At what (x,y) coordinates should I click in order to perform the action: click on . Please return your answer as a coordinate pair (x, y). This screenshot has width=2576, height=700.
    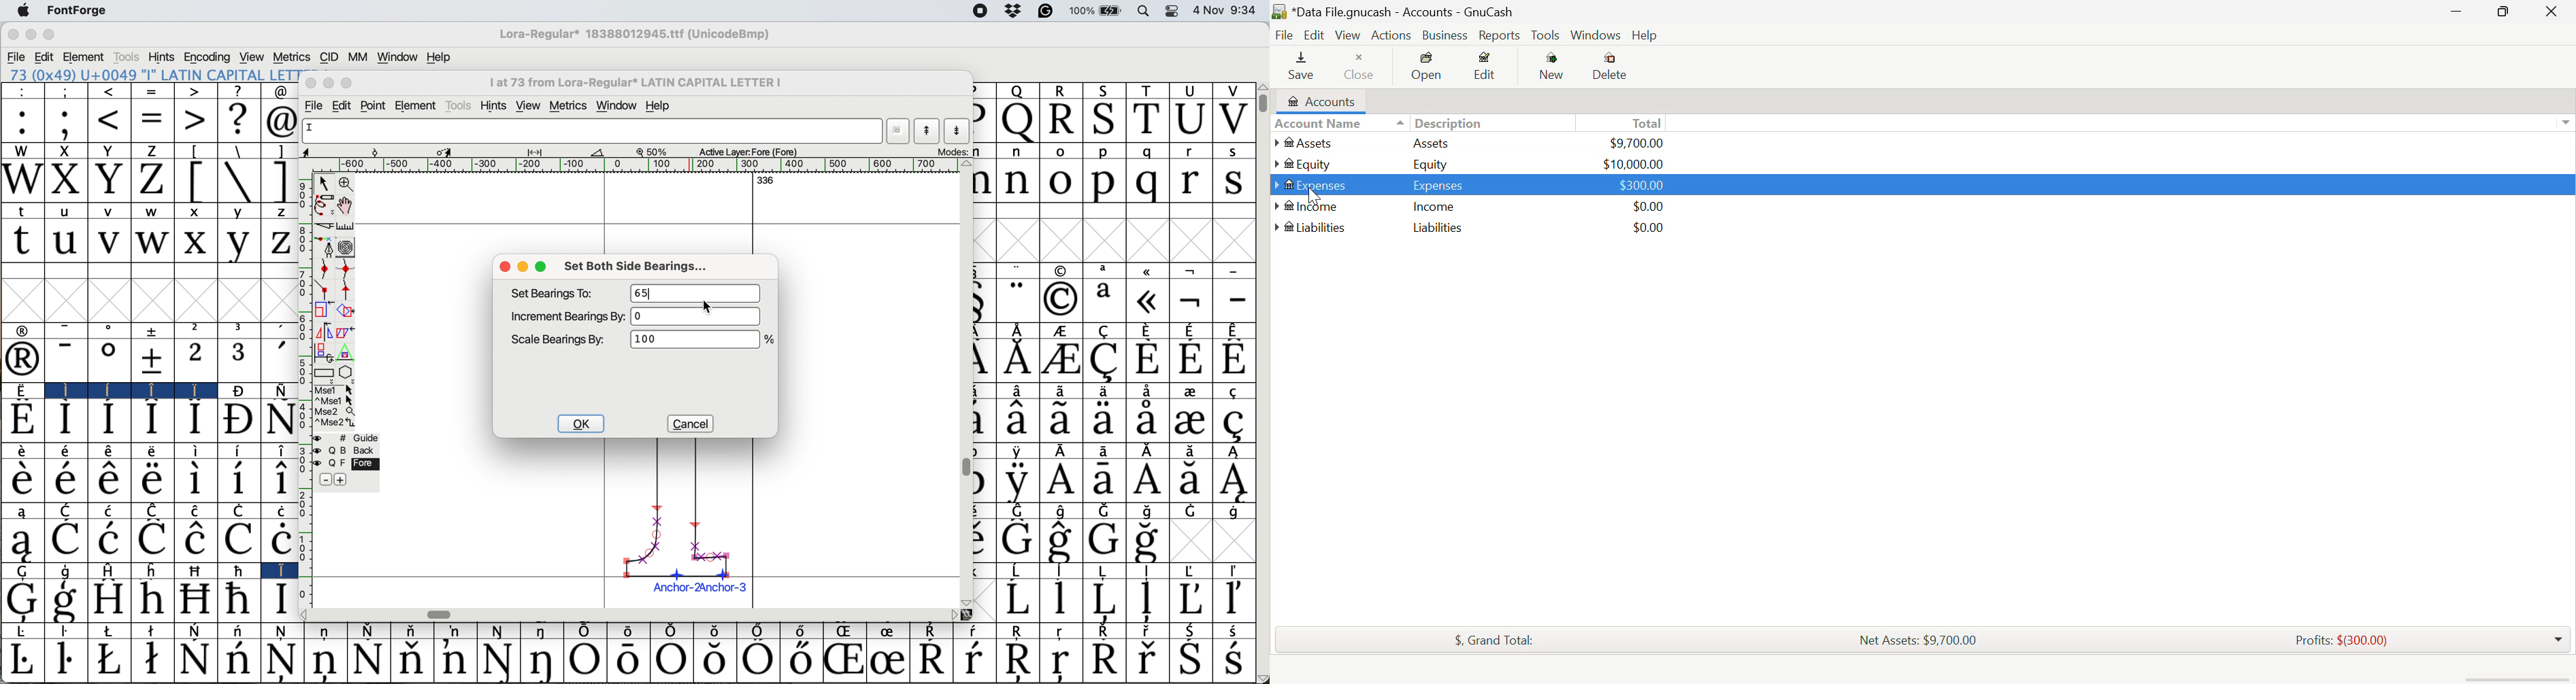
    Looking at the image, I should click on (1262, 678).